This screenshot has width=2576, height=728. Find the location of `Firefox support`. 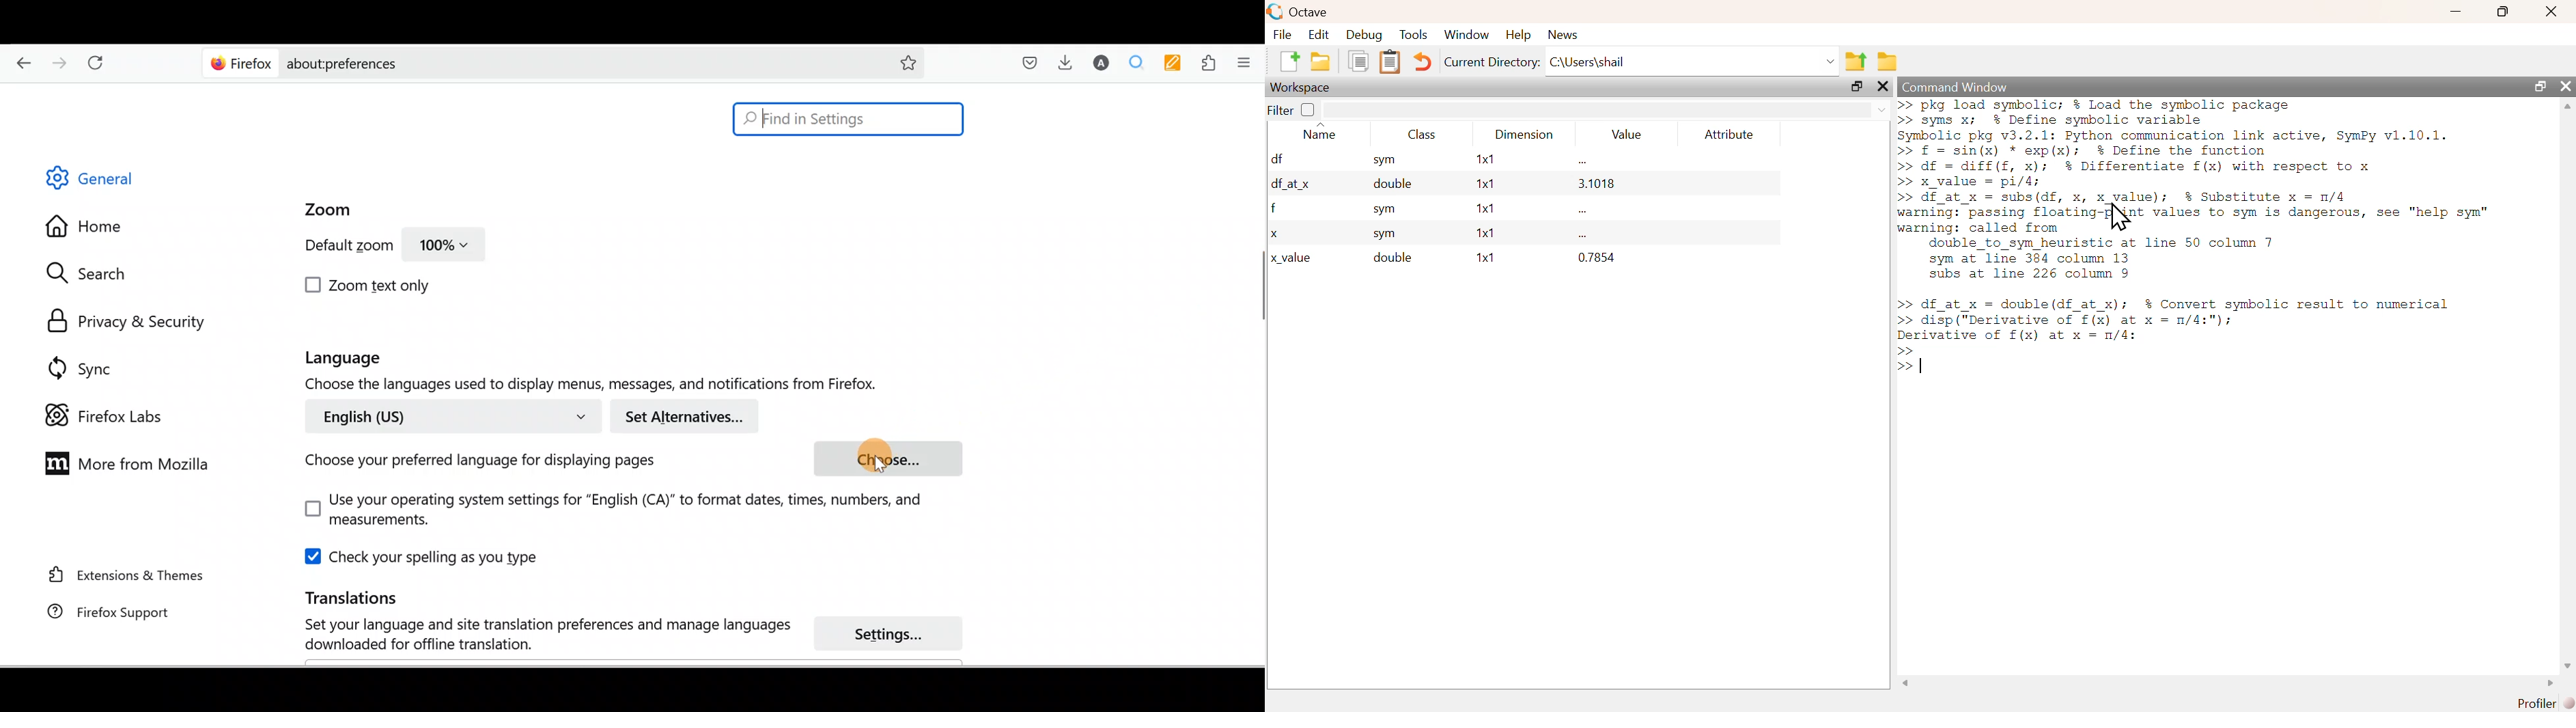

Firefox support is located at coordinates (99, 612).